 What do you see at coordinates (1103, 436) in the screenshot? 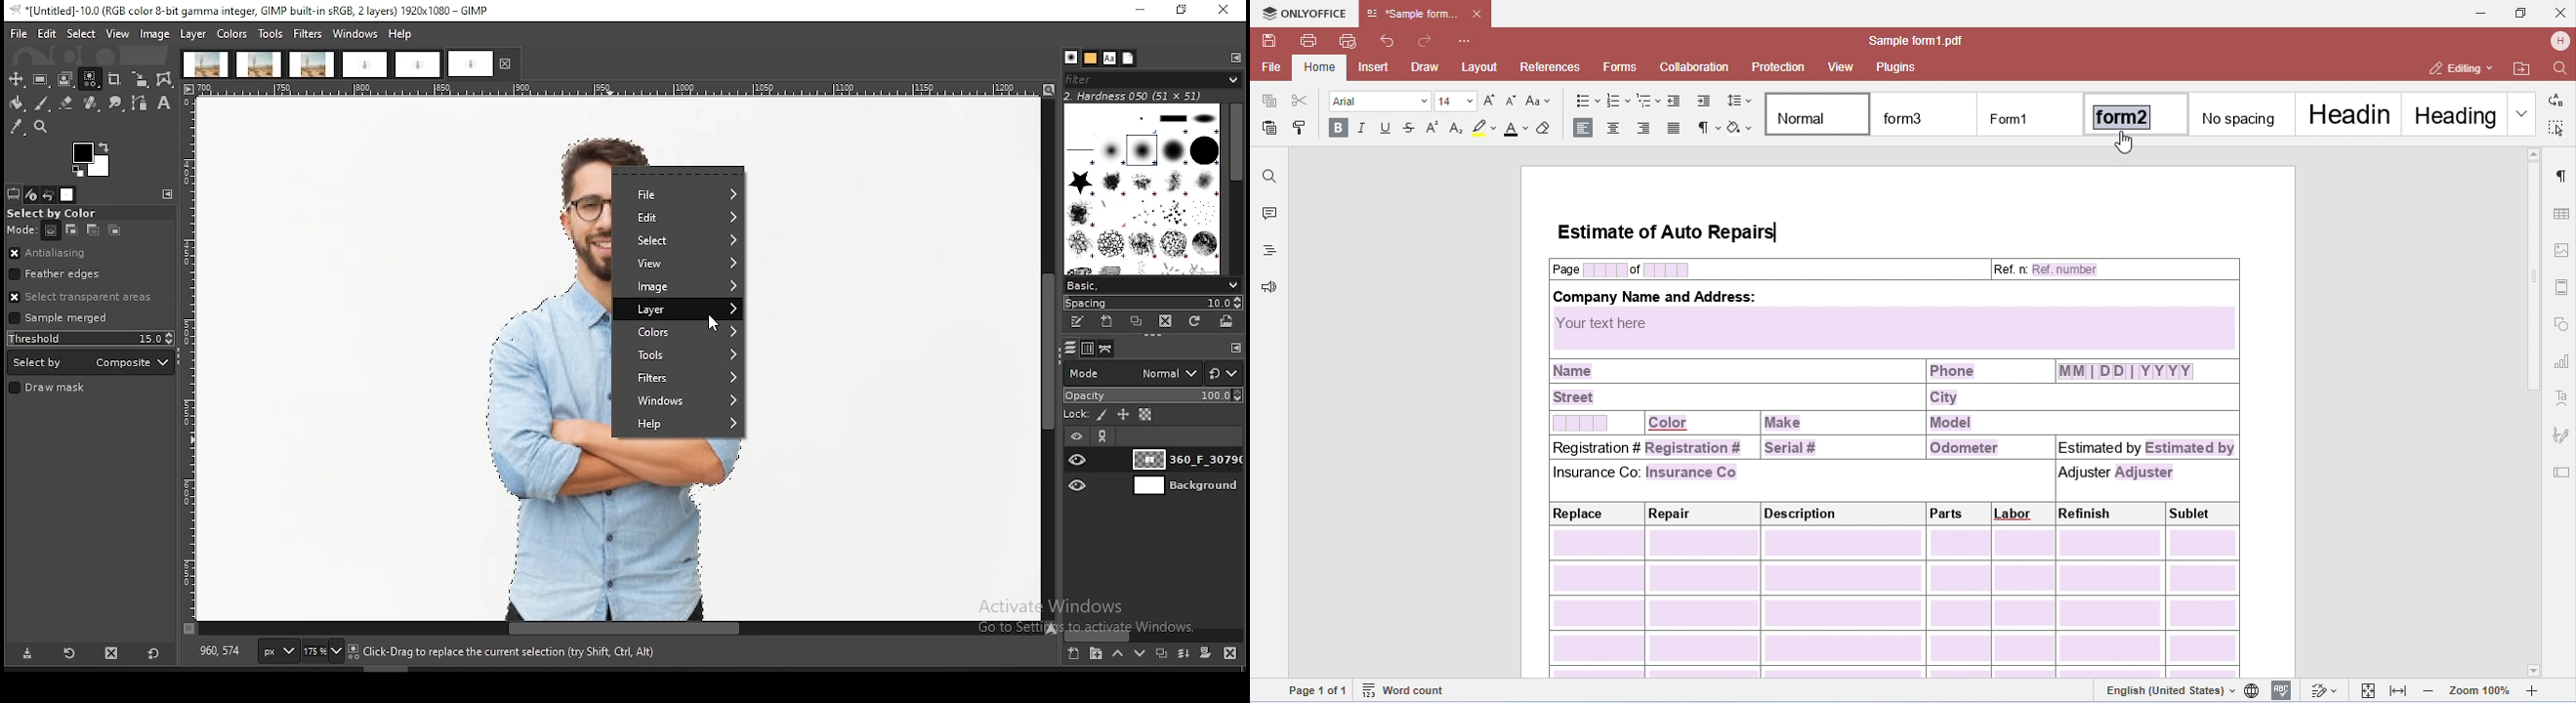
I see `link` at bounding box center [1103, 436].